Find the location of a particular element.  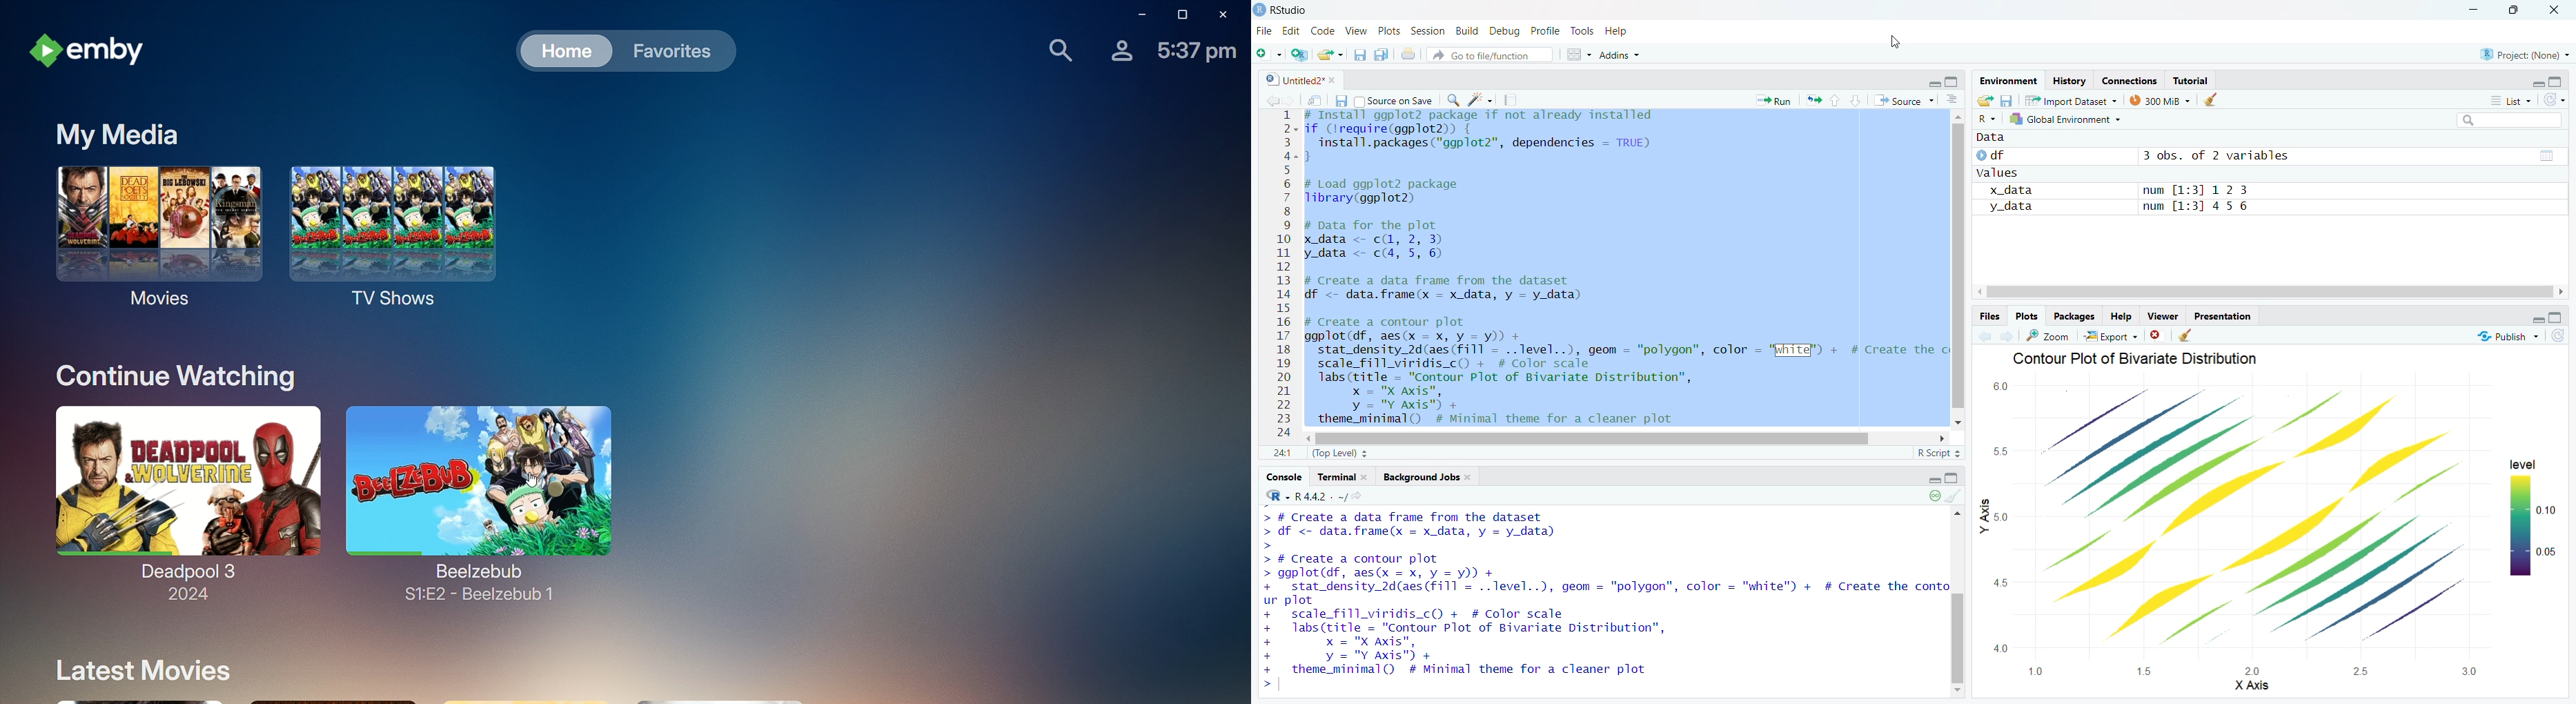

r 4.4.2 is located at coordinates (1320, 495).